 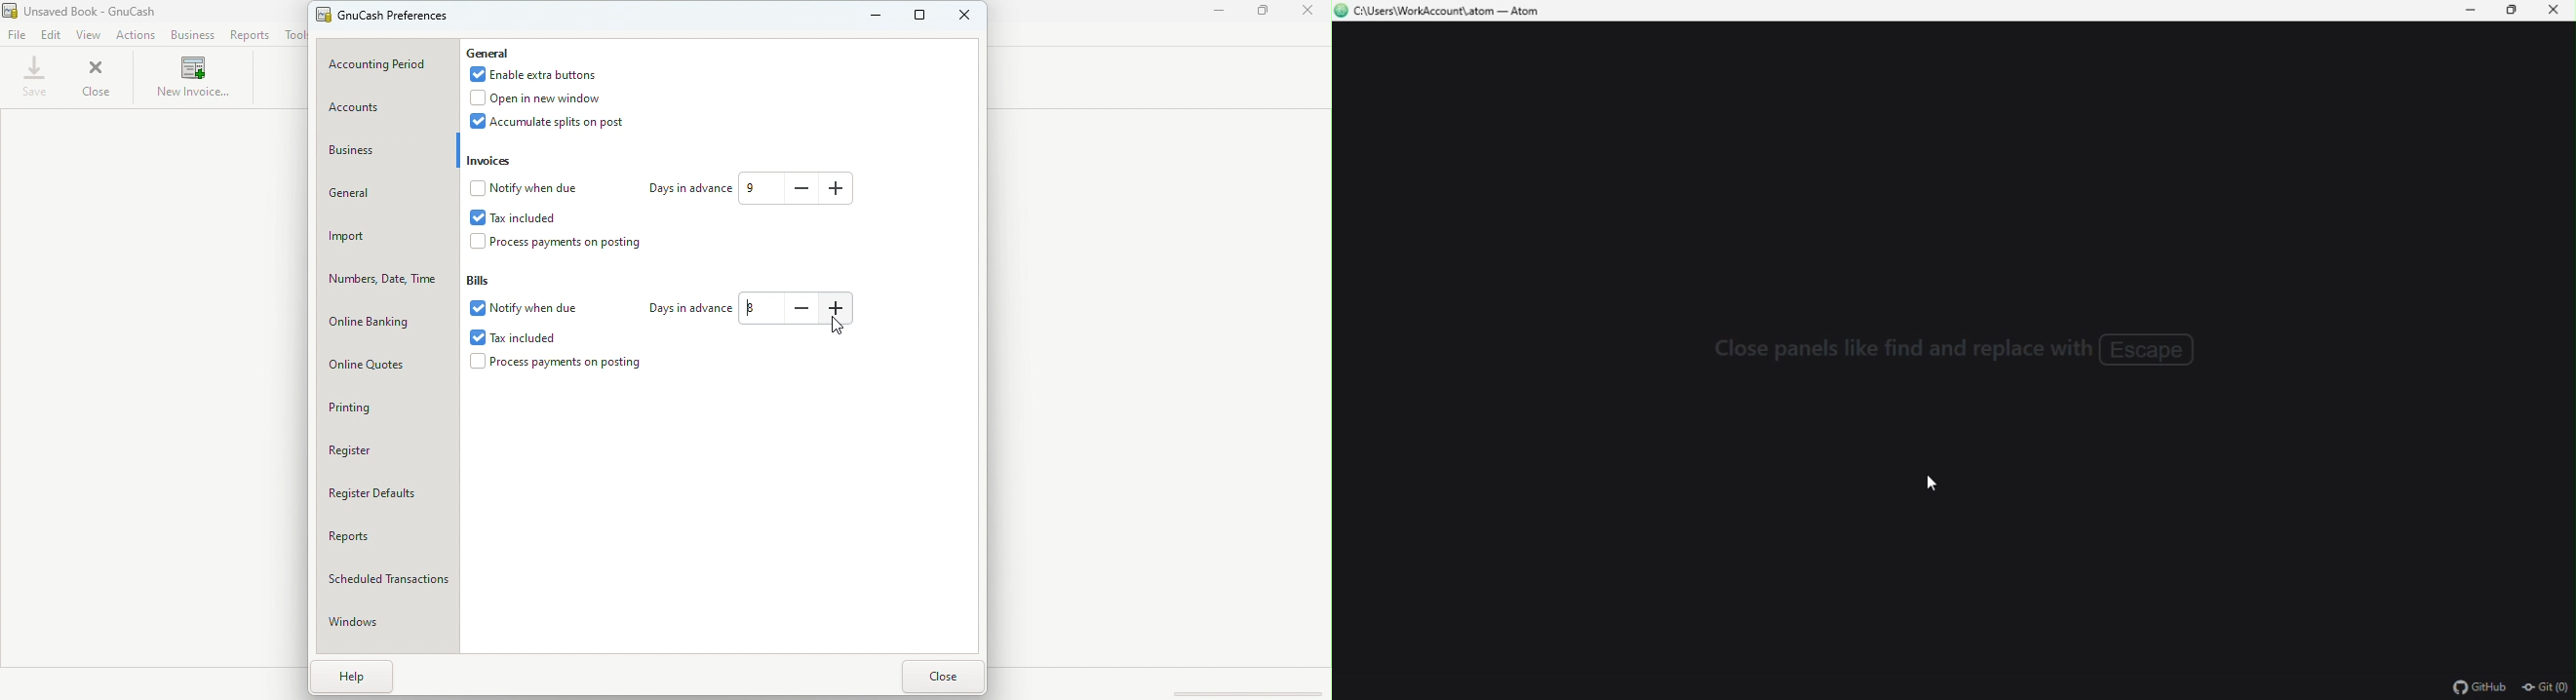 What do you see at coordinates (386, 622) in the screenshot?
I see `Windows` at bounding box center [386, 622].